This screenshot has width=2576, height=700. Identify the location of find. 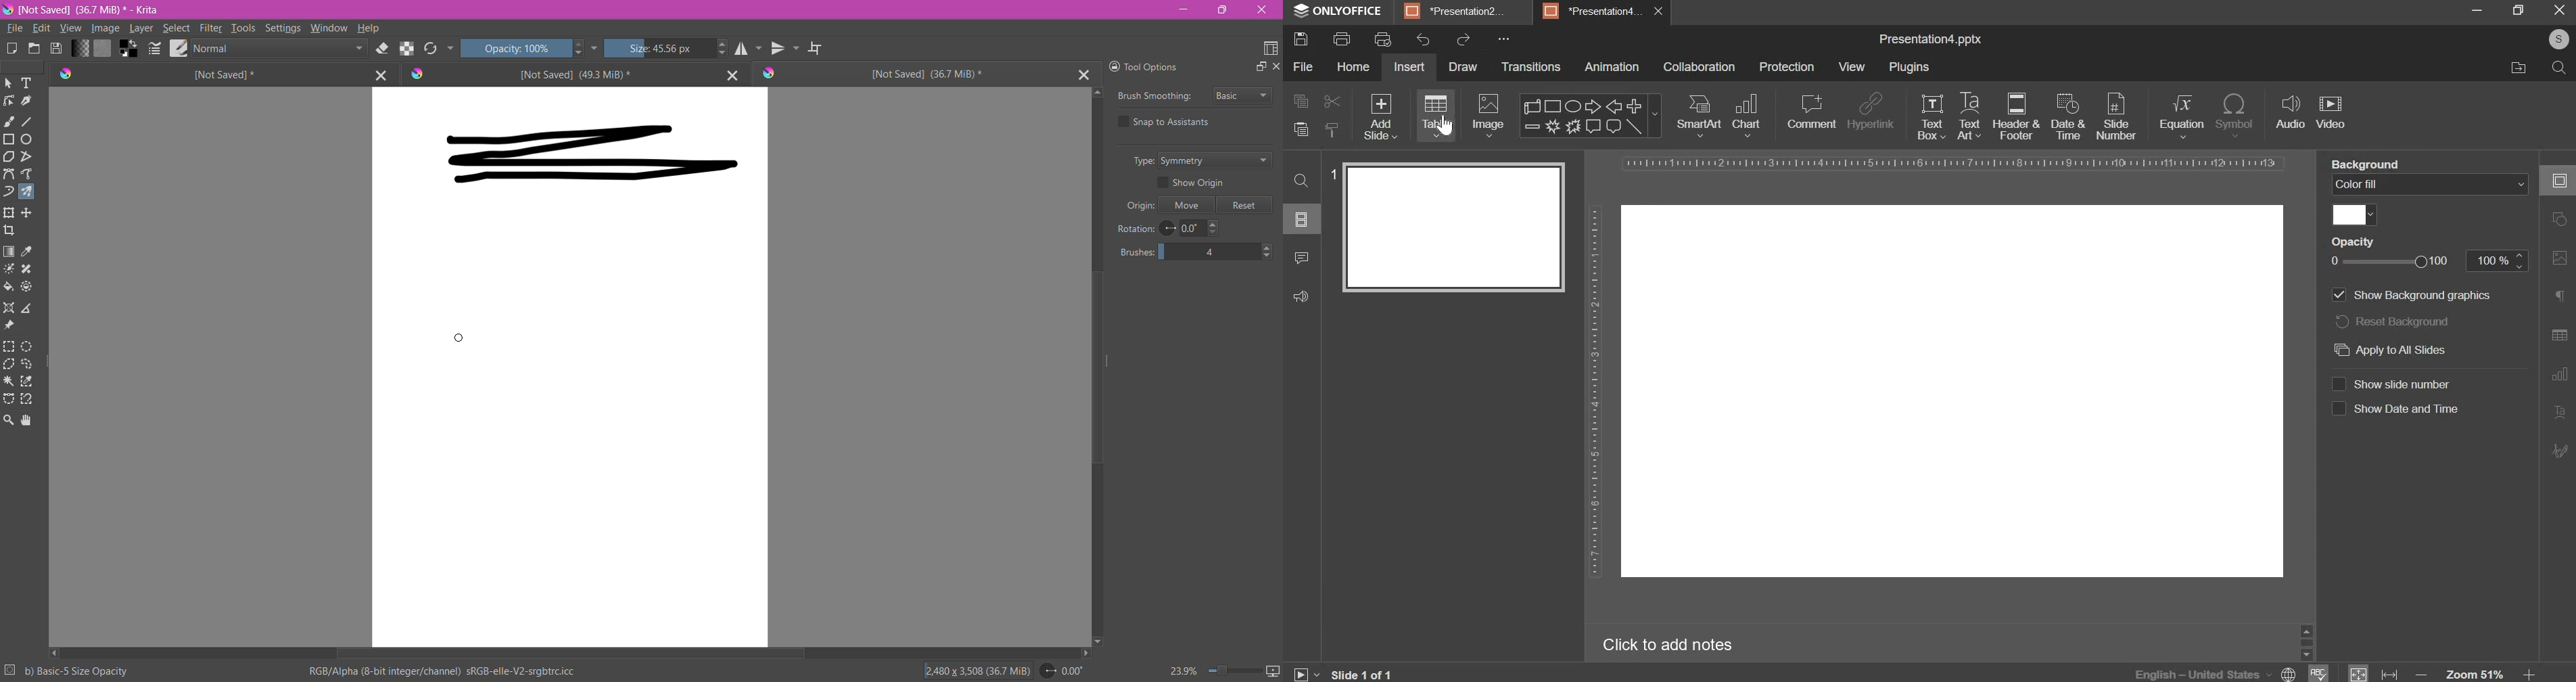
(1303, 181).